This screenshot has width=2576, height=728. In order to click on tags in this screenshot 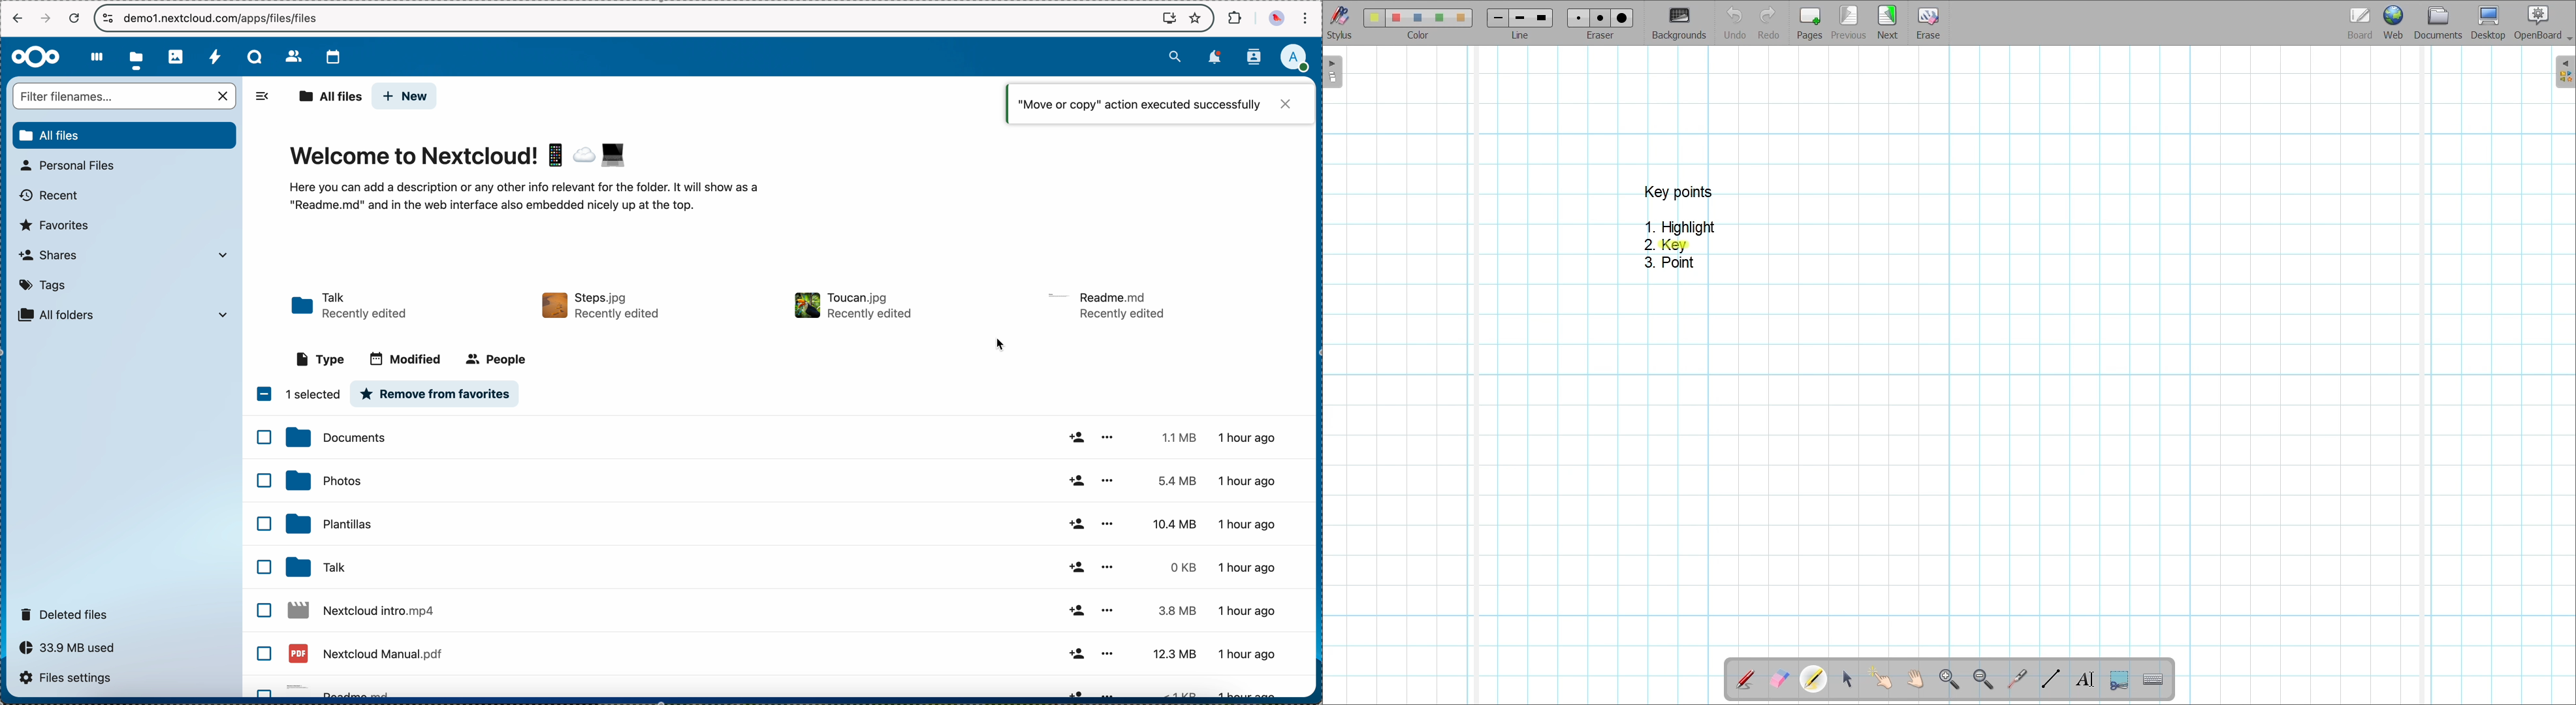, I will do `click(42, 286)`.